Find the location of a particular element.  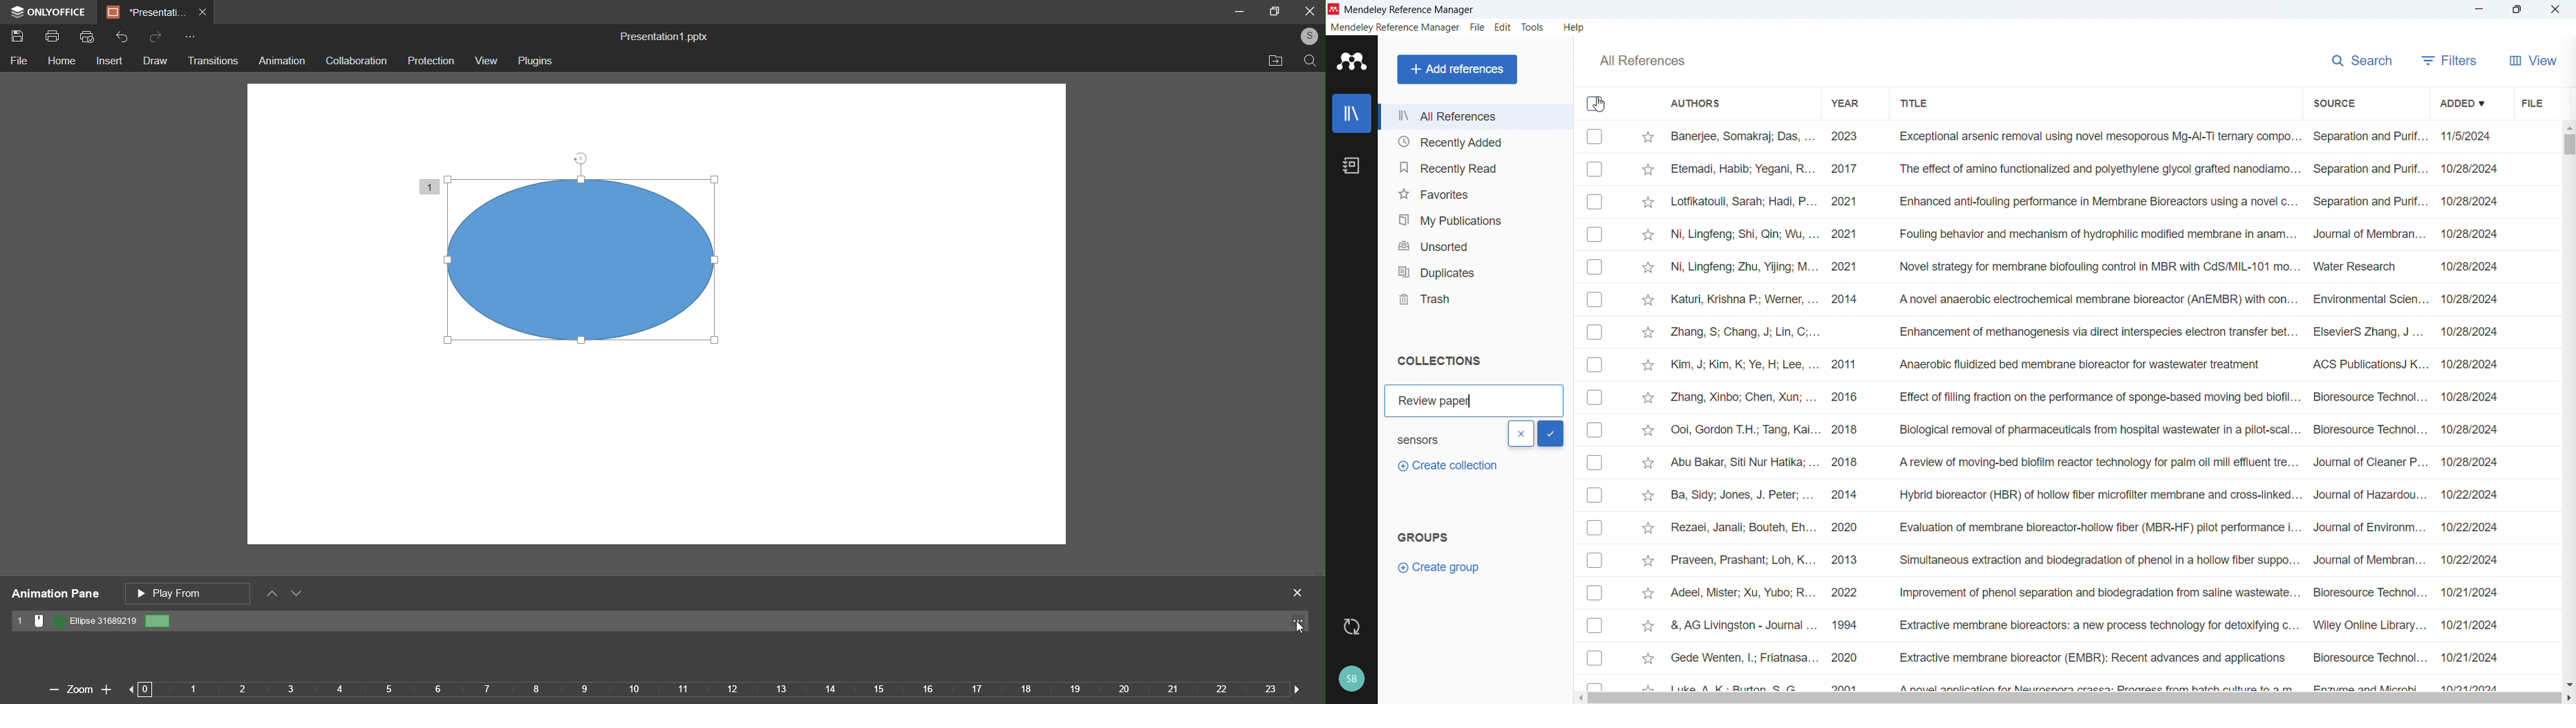

Select respective publication is located at coordinates (1595, 136).